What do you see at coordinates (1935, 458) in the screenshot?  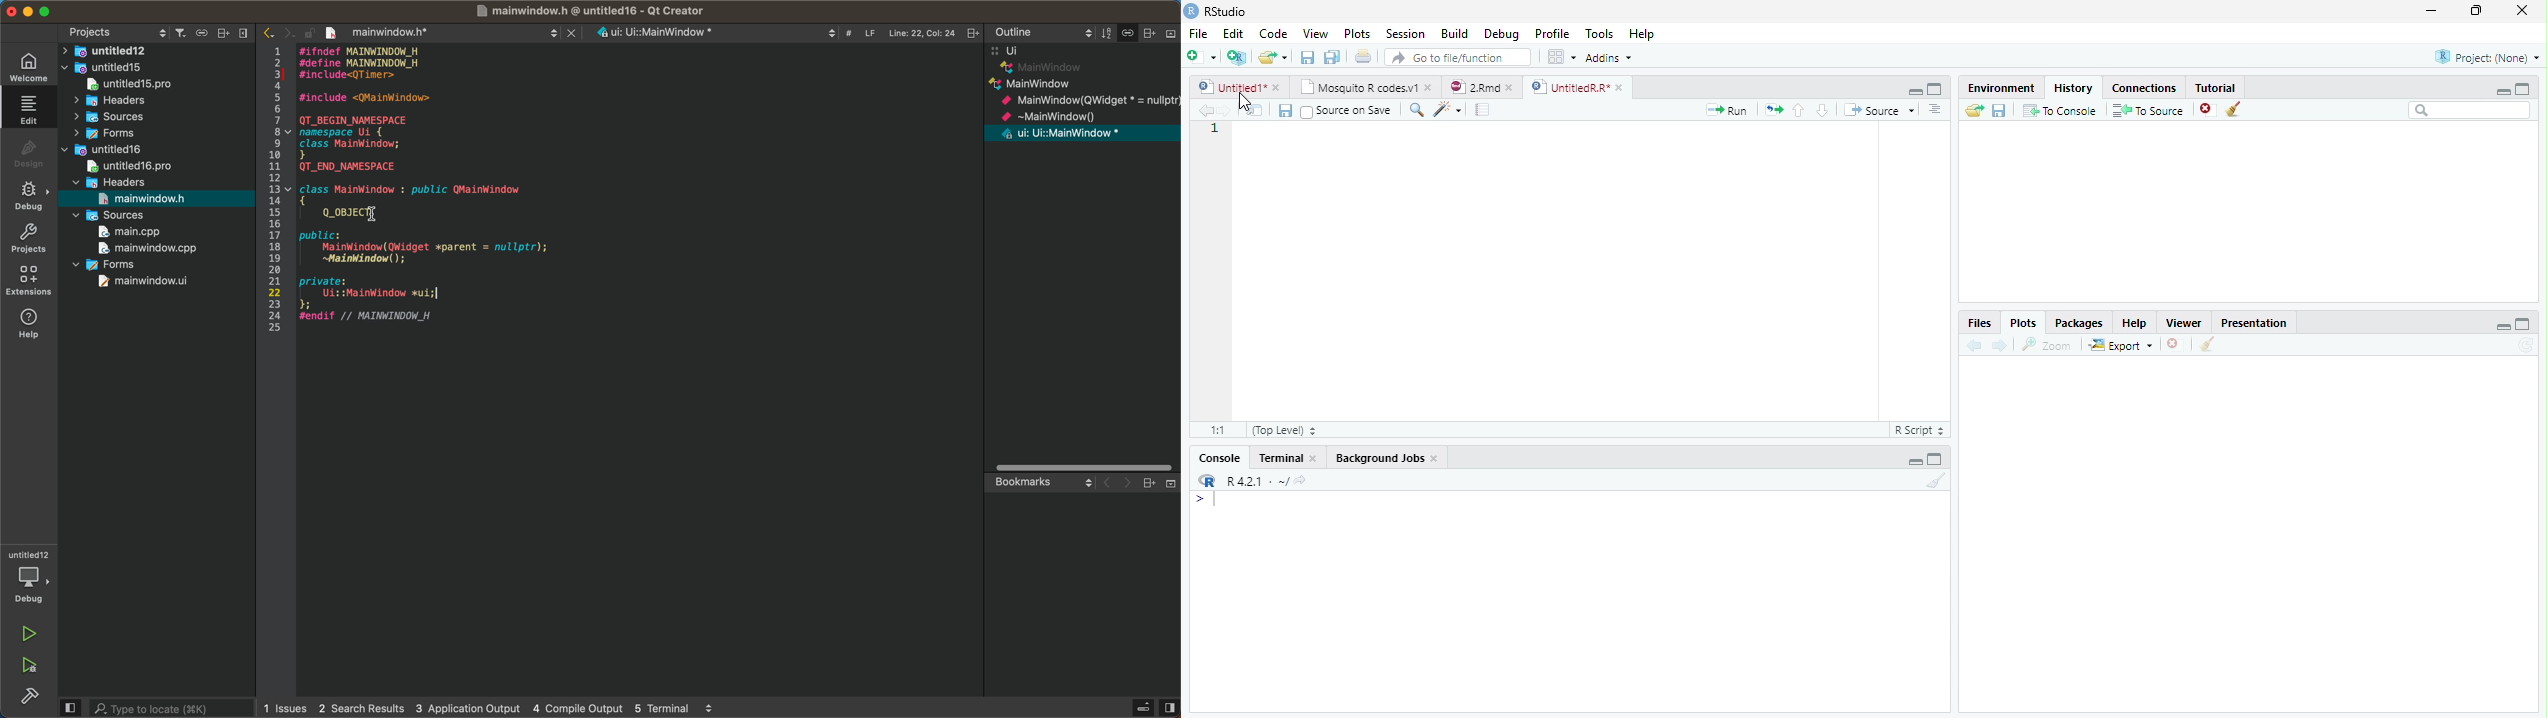 I see `Maximize` at bounding box center [1935, 458].